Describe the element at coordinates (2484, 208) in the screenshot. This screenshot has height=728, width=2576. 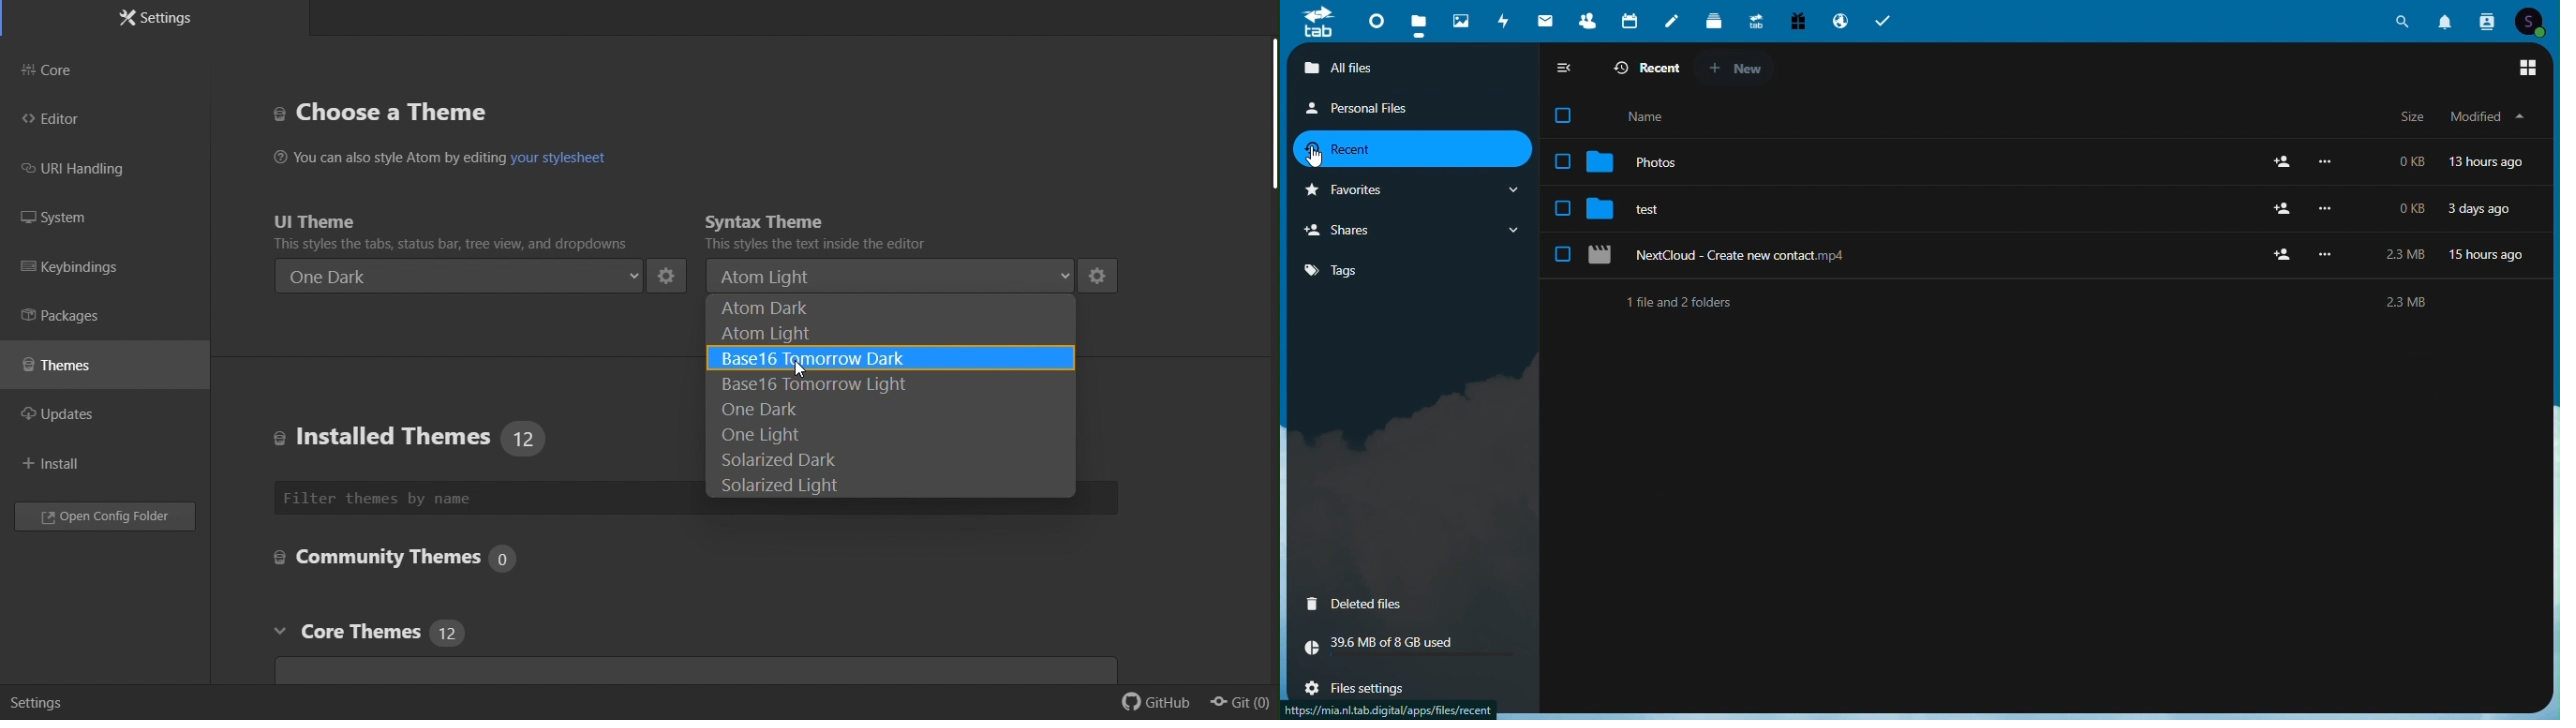
I see `3 days ago` at that location.